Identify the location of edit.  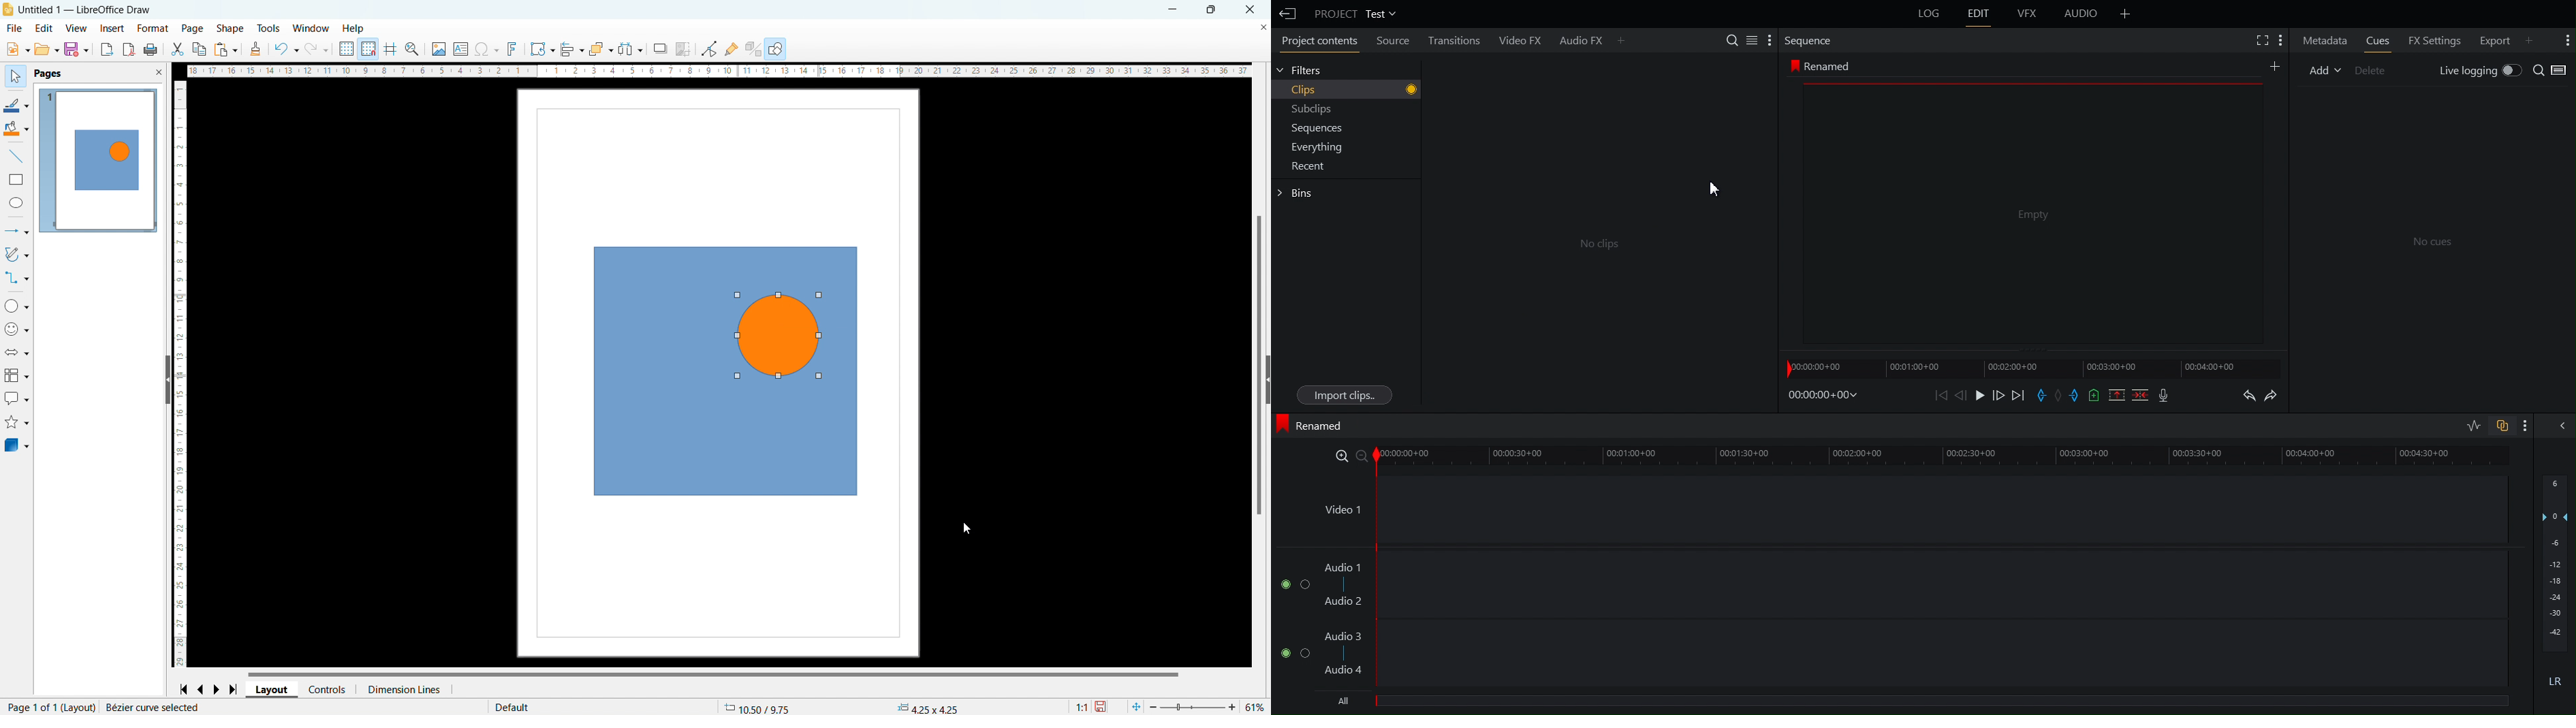
(43, 28).